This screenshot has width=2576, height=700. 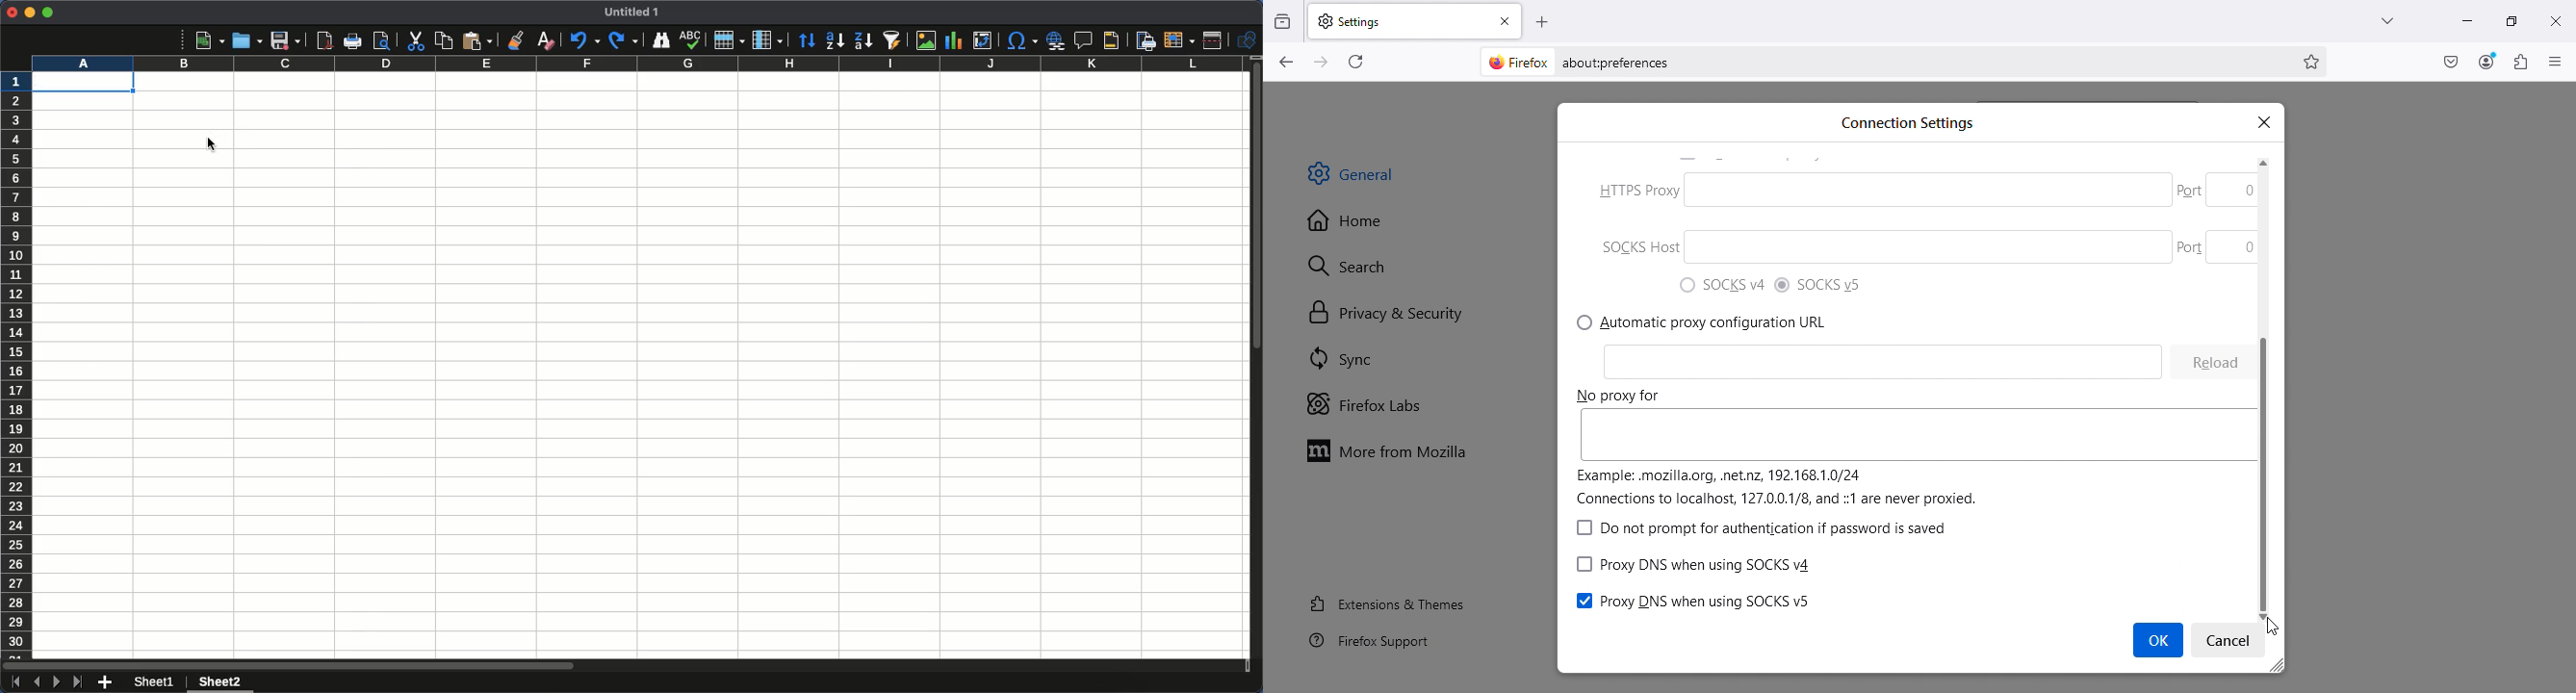 I want to click on Insert comment, so click(x=1086, y=41).